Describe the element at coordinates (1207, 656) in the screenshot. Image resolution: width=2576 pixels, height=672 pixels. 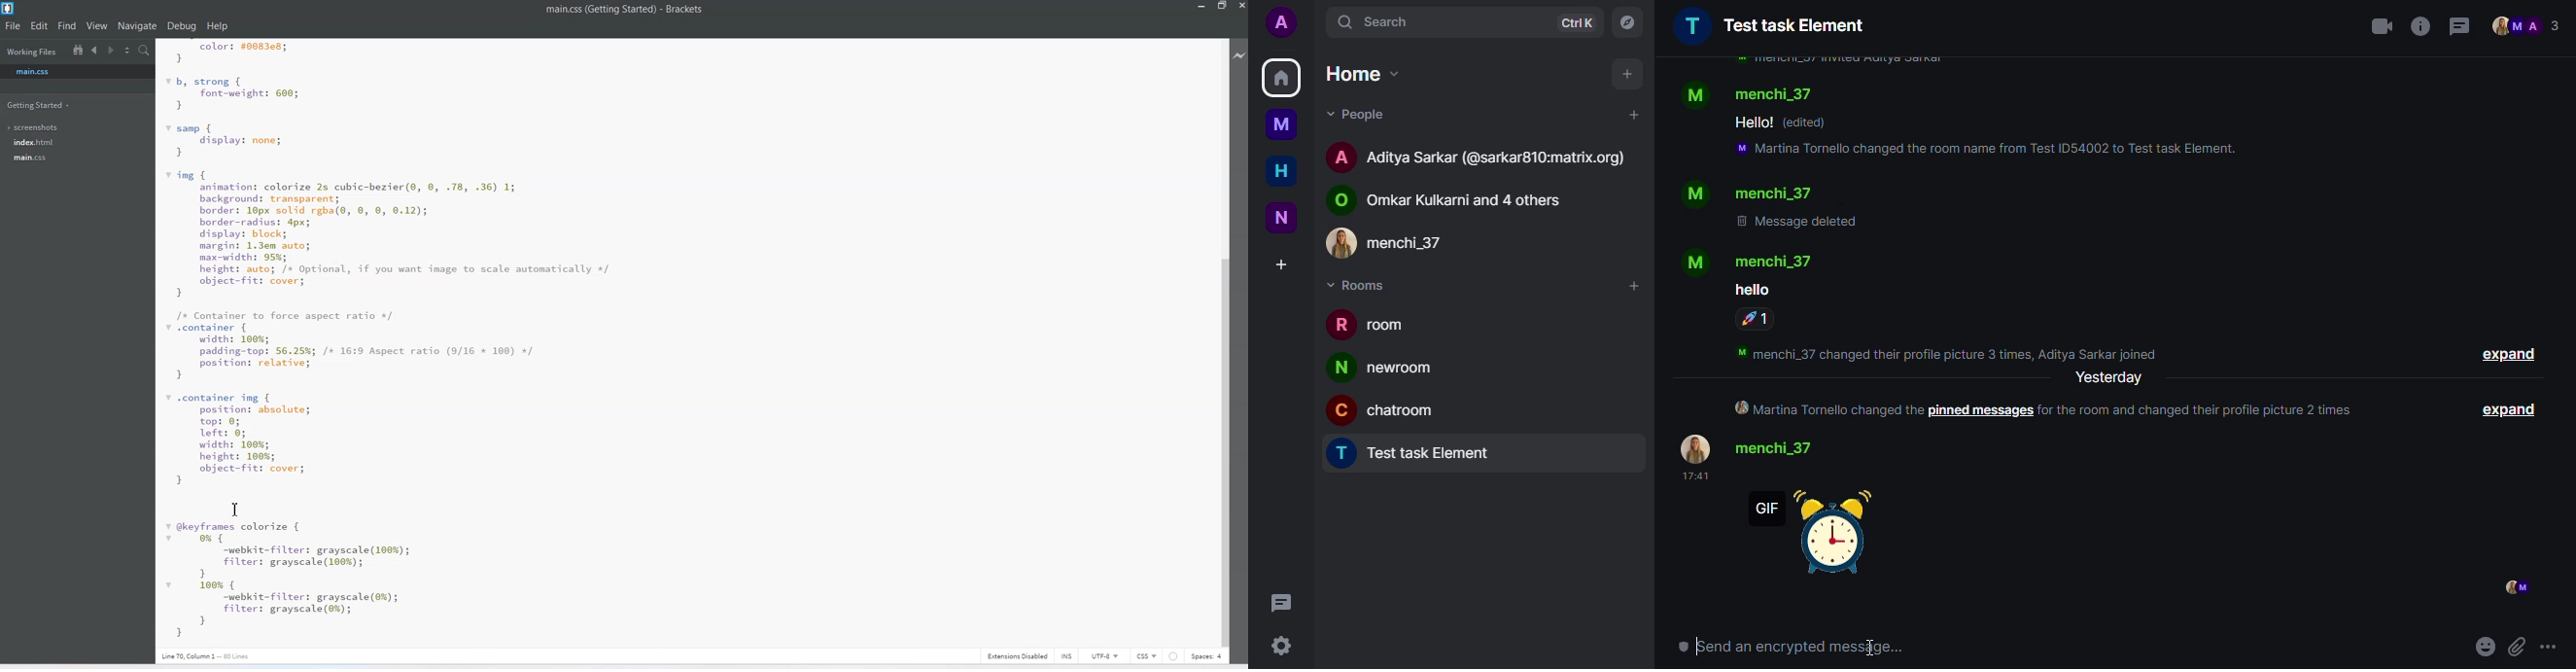
I see `Spaces: 4` at that location.